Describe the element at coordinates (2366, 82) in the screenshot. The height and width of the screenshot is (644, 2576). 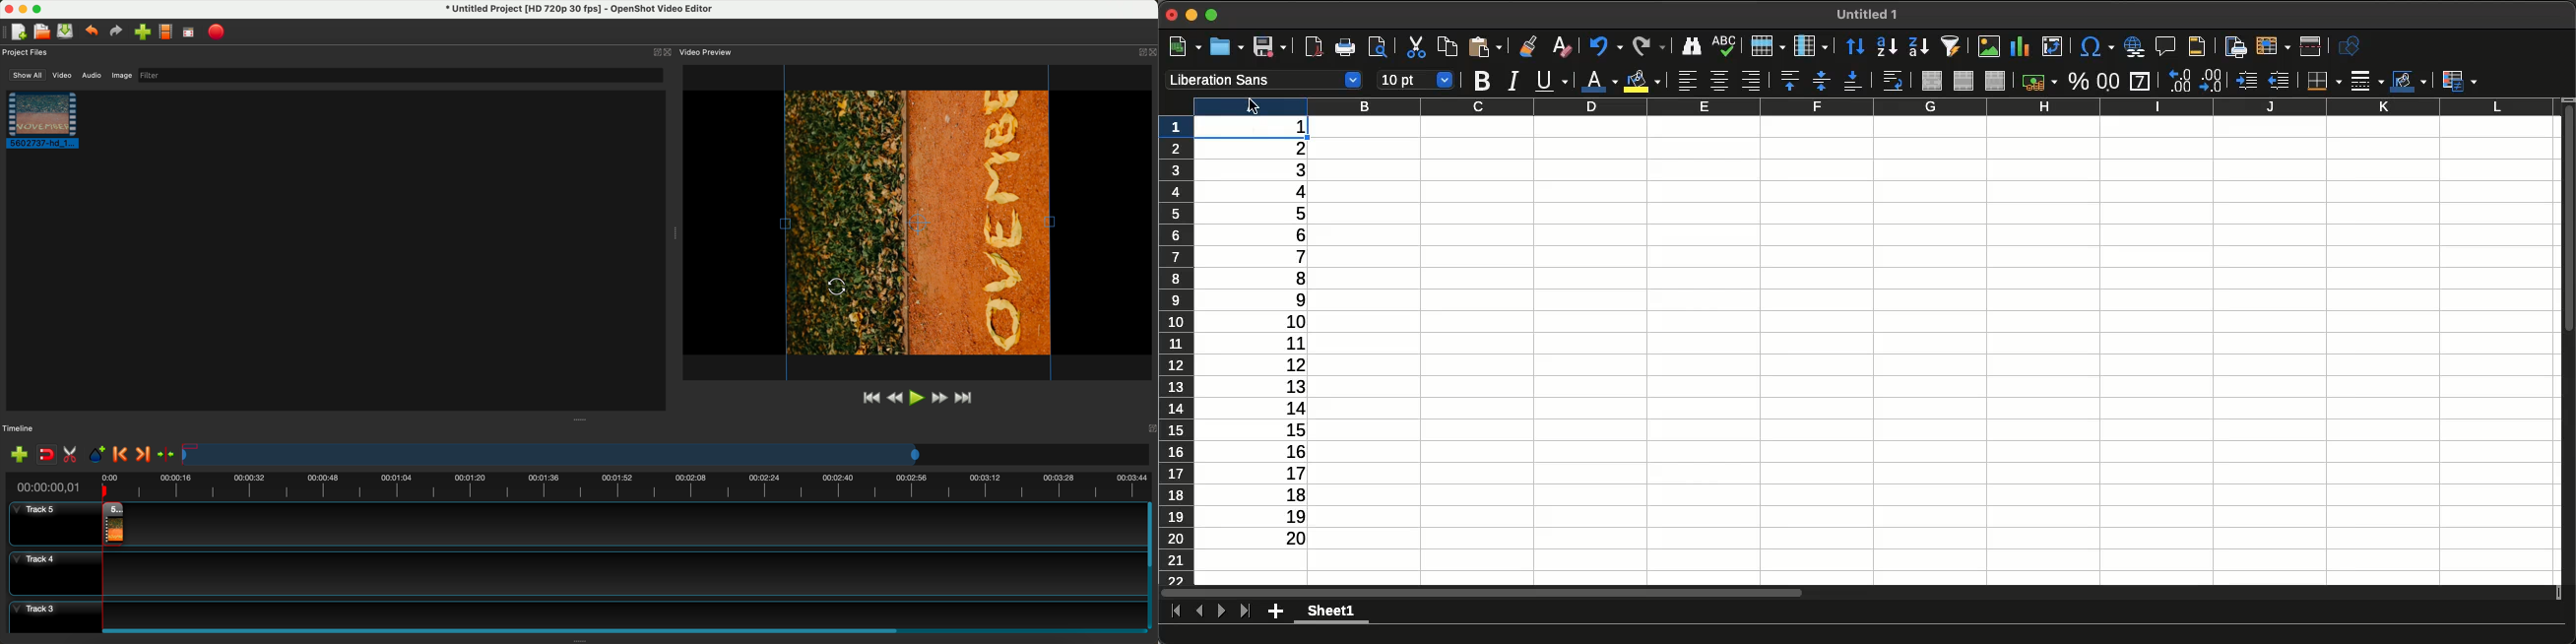
I see `Border style` at that location.